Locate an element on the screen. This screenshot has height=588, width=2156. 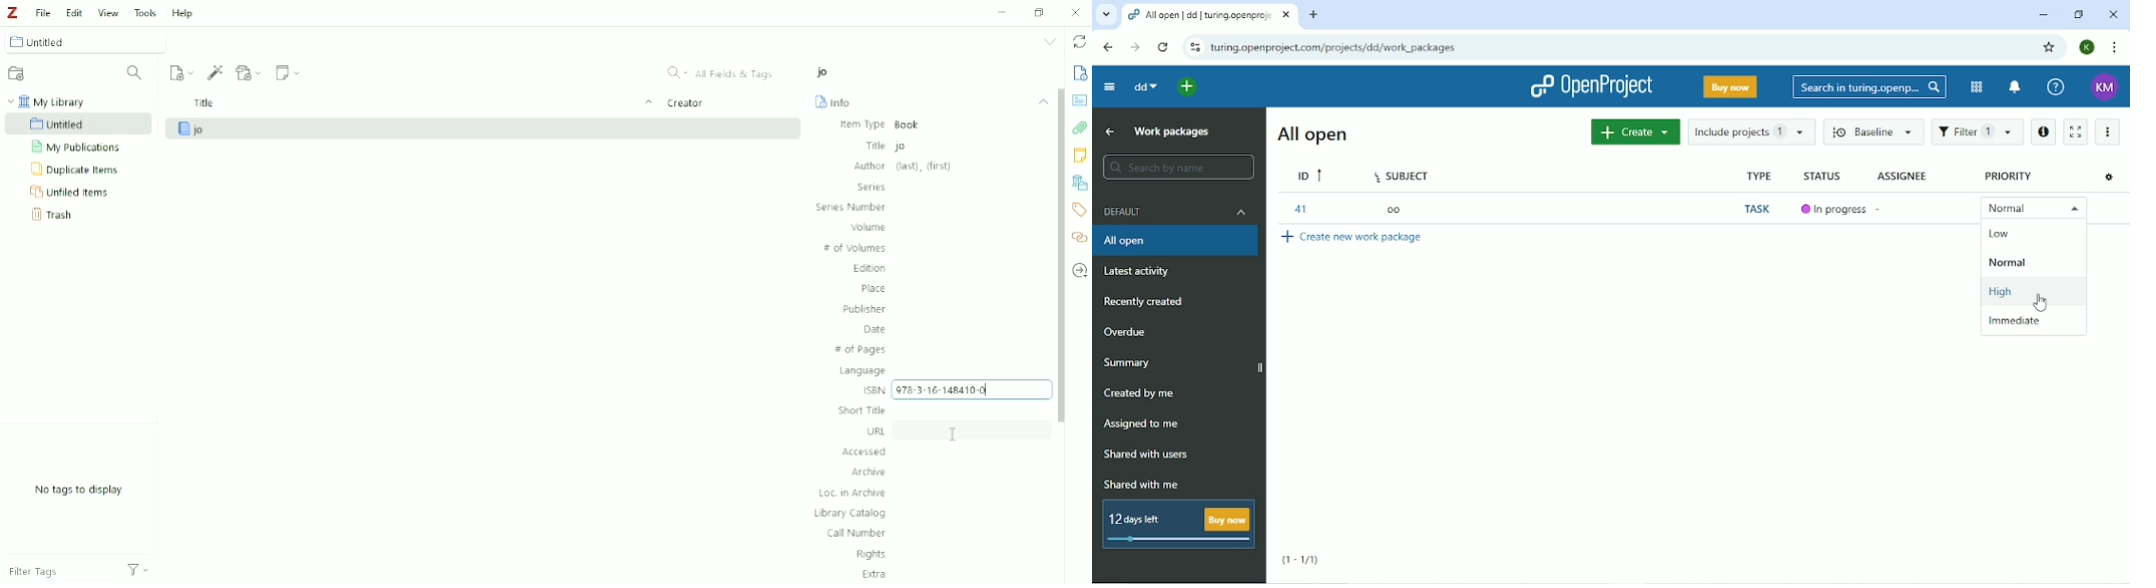
Low is located at coordinates (2001, 232).